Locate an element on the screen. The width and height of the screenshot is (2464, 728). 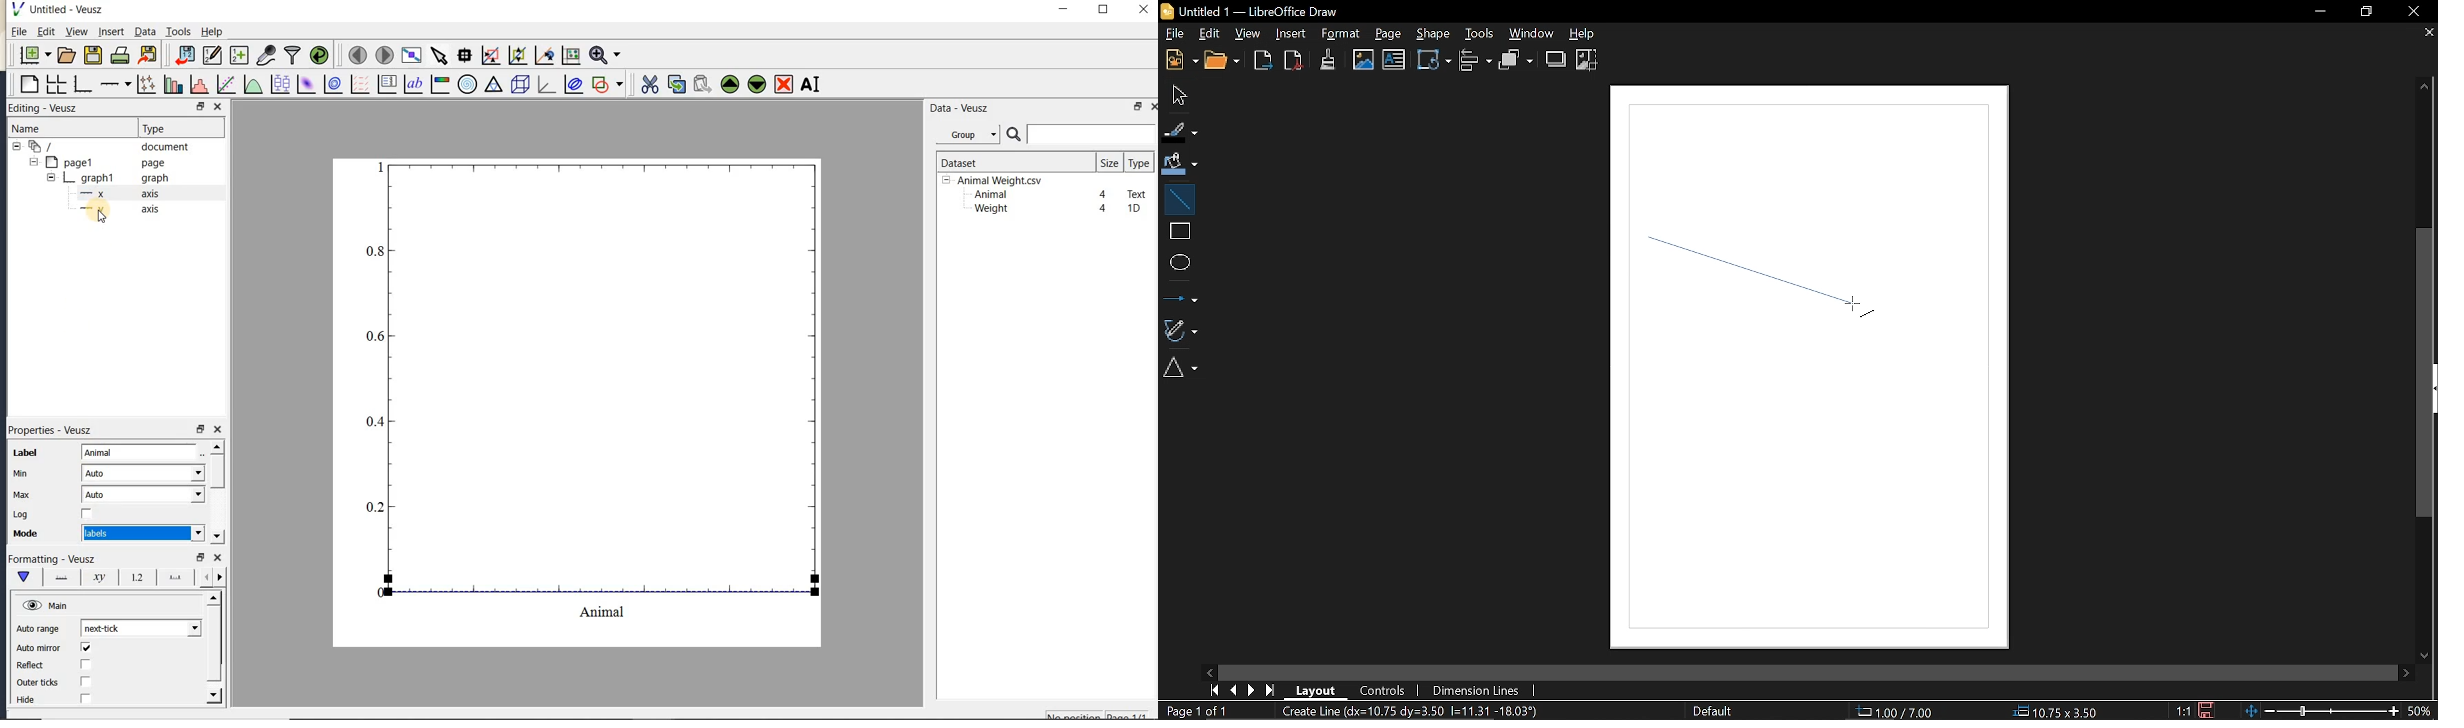
Format is located at coordinates (1340, 34).